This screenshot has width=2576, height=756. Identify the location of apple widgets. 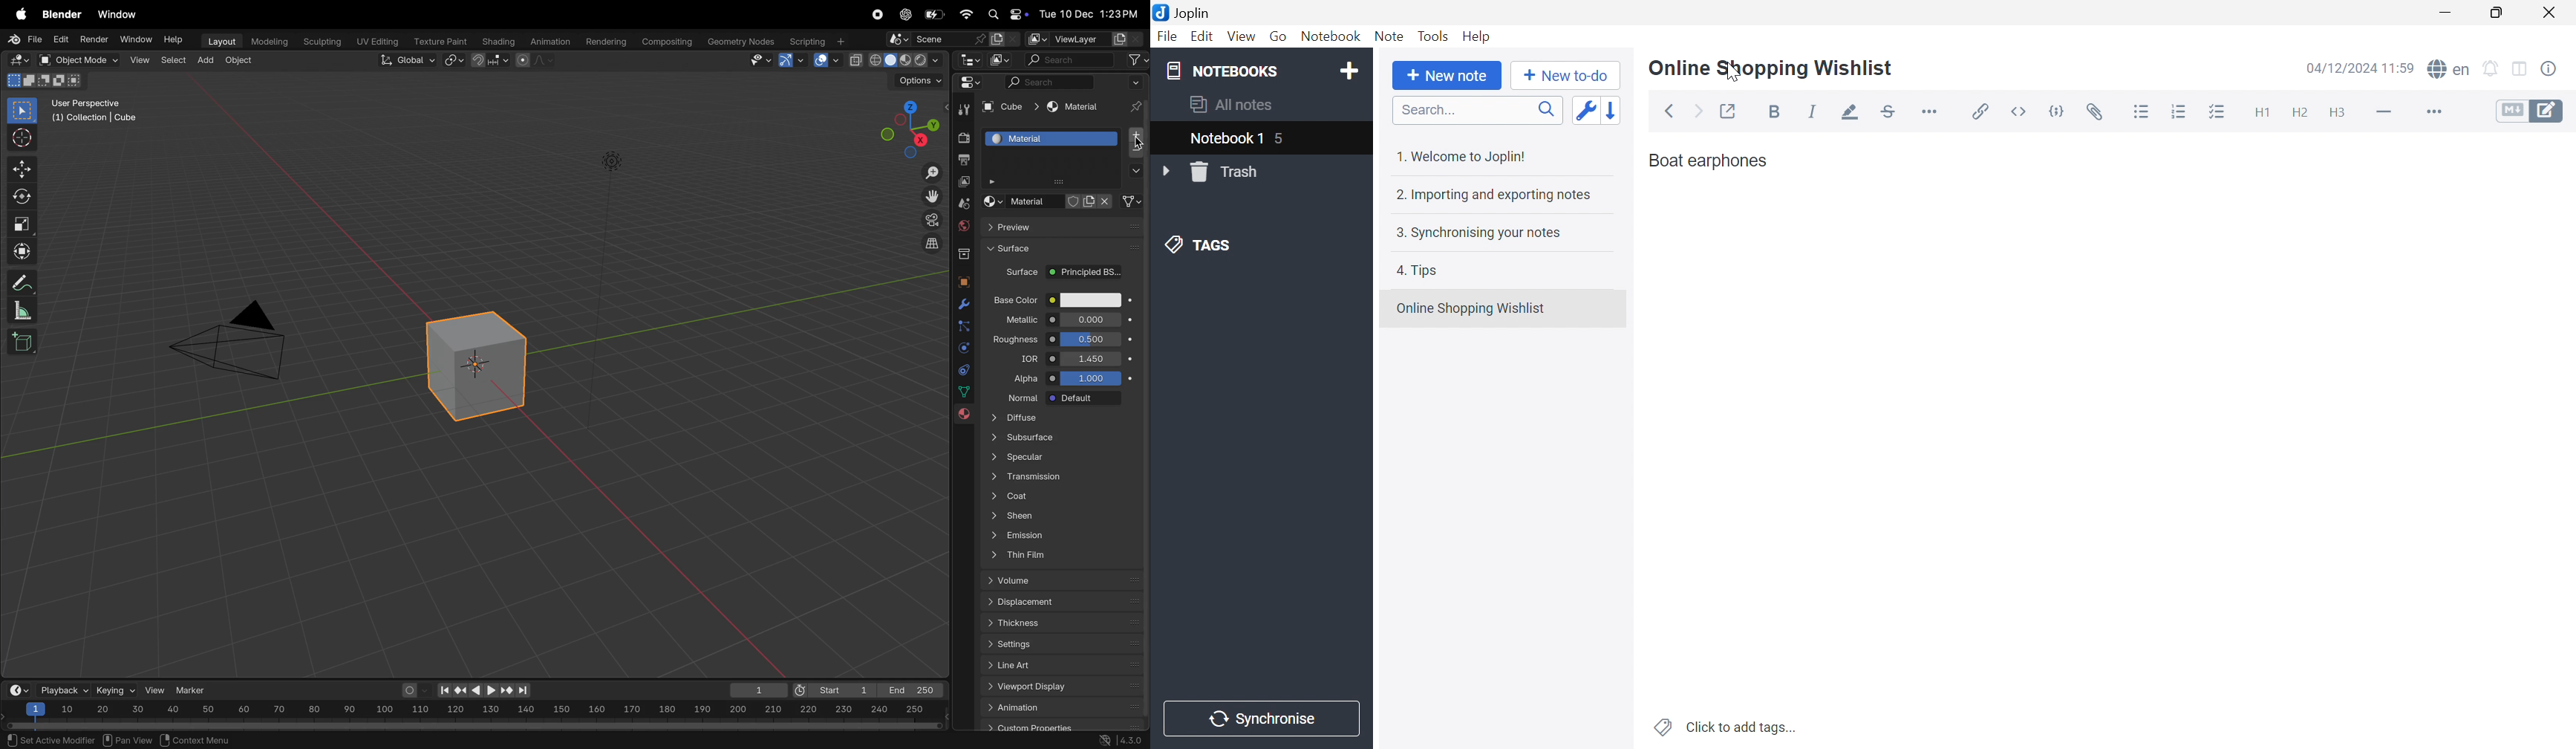
(1006, 14).